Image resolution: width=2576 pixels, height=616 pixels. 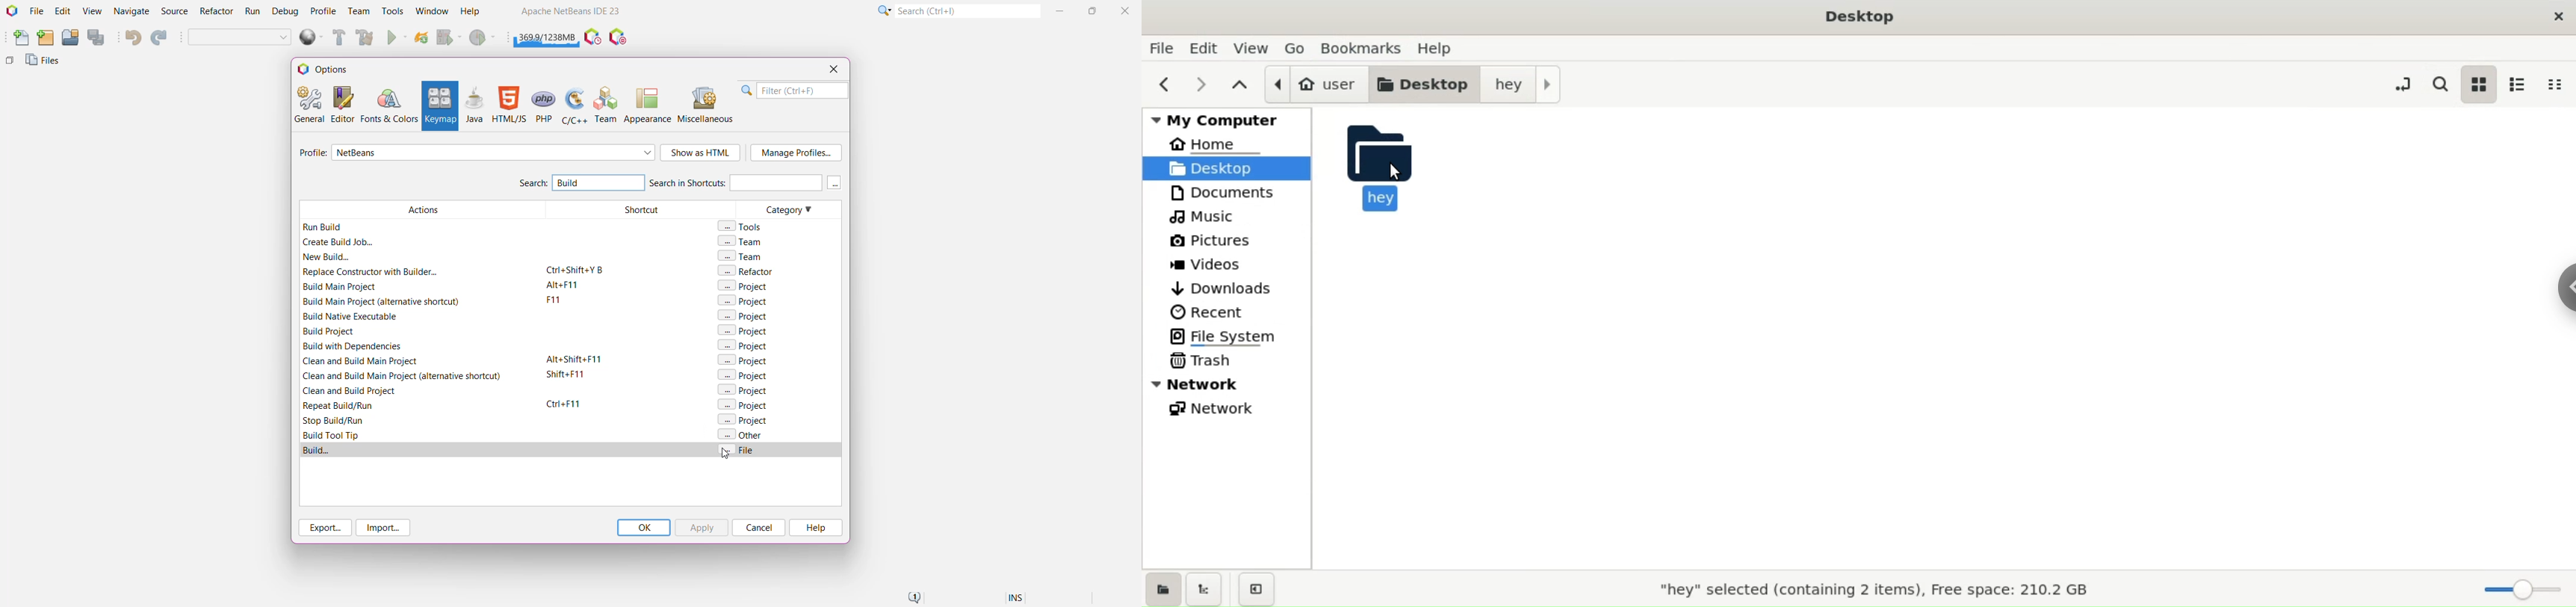 What do you see at coordinates (1094, 10) in the screenshot?
I see `Maximize` at bounding box center [1094, 10].